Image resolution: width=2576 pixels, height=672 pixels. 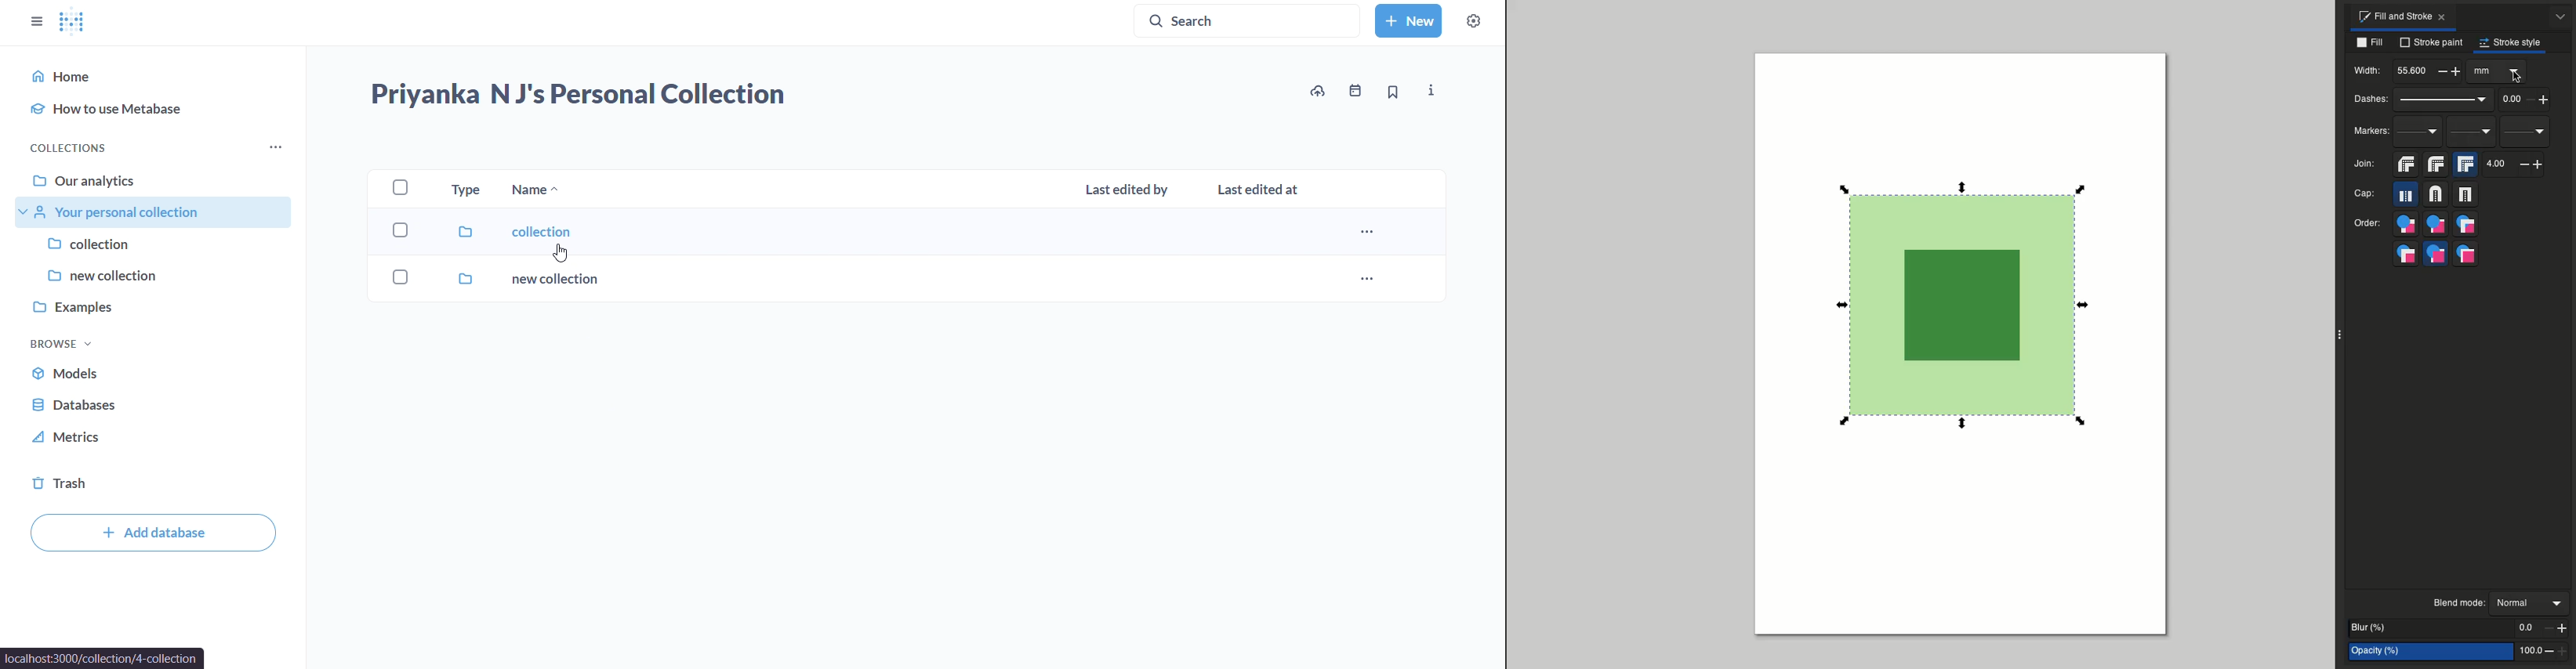 I want to click on Start markers, so click(x=2420, y=133).